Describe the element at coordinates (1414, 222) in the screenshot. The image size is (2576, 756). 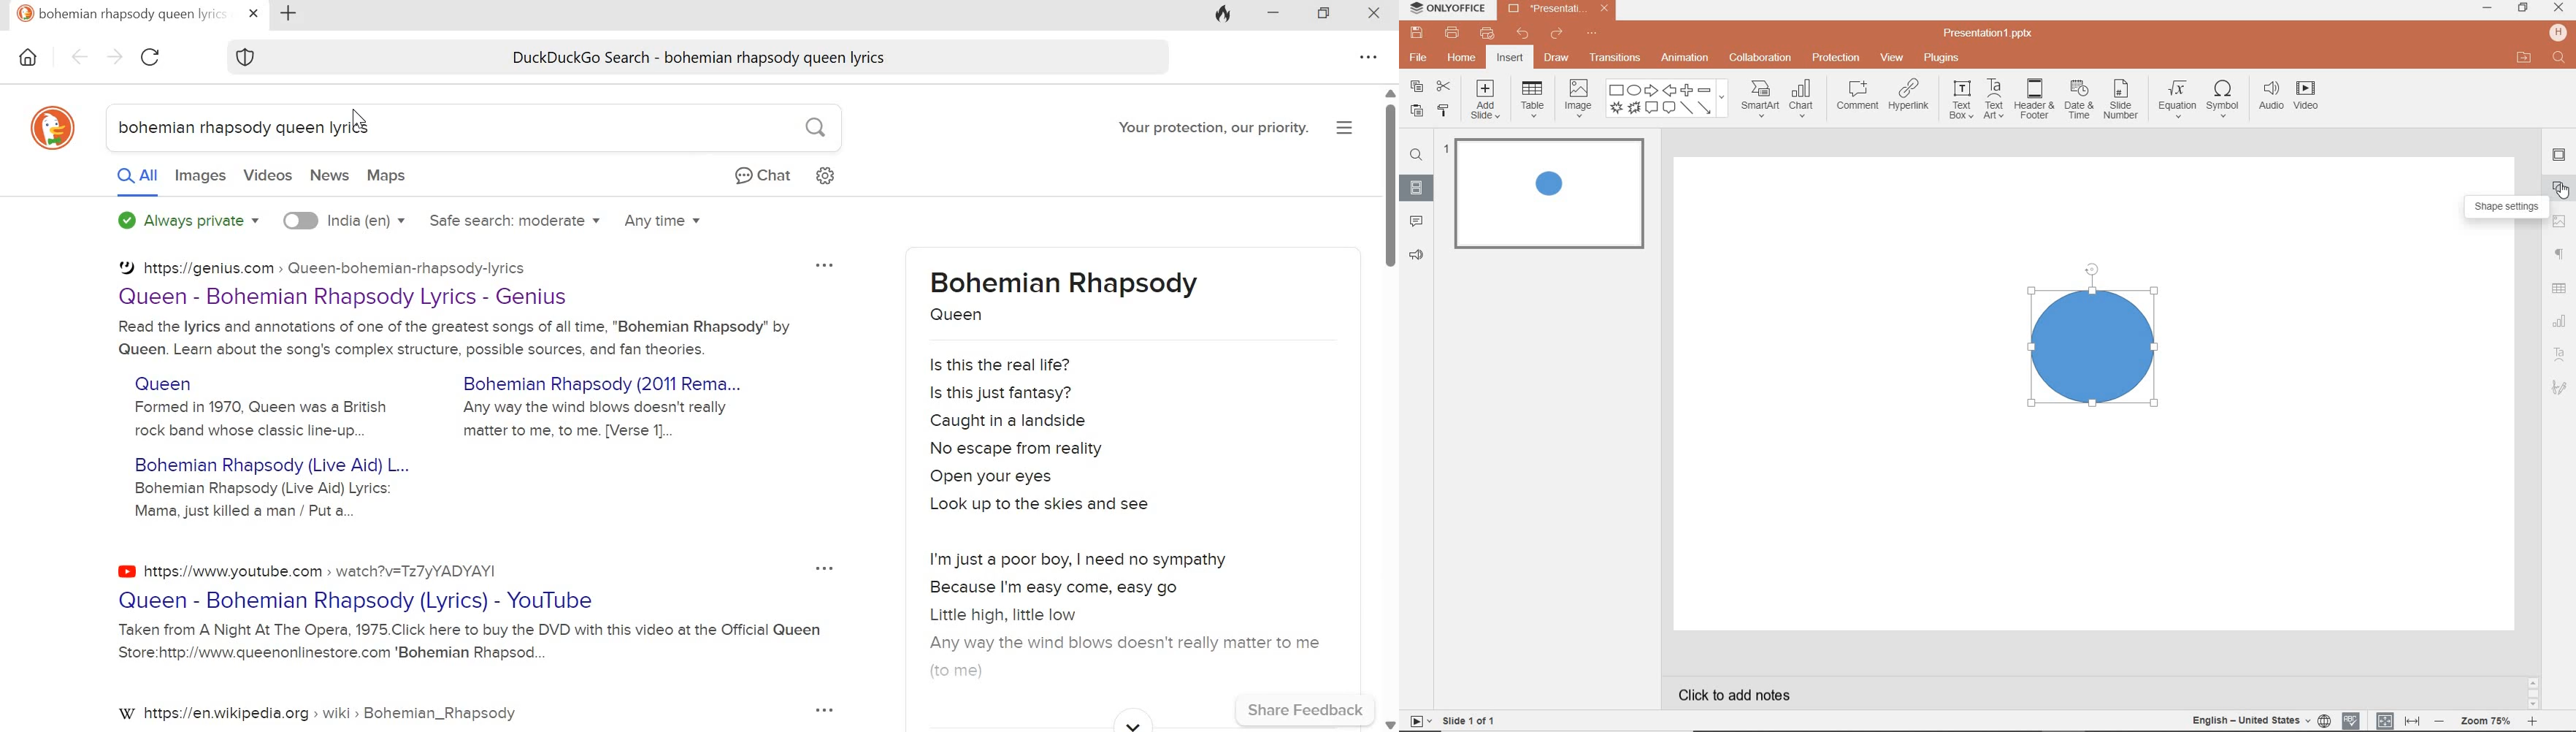
I see `comment` at that location.